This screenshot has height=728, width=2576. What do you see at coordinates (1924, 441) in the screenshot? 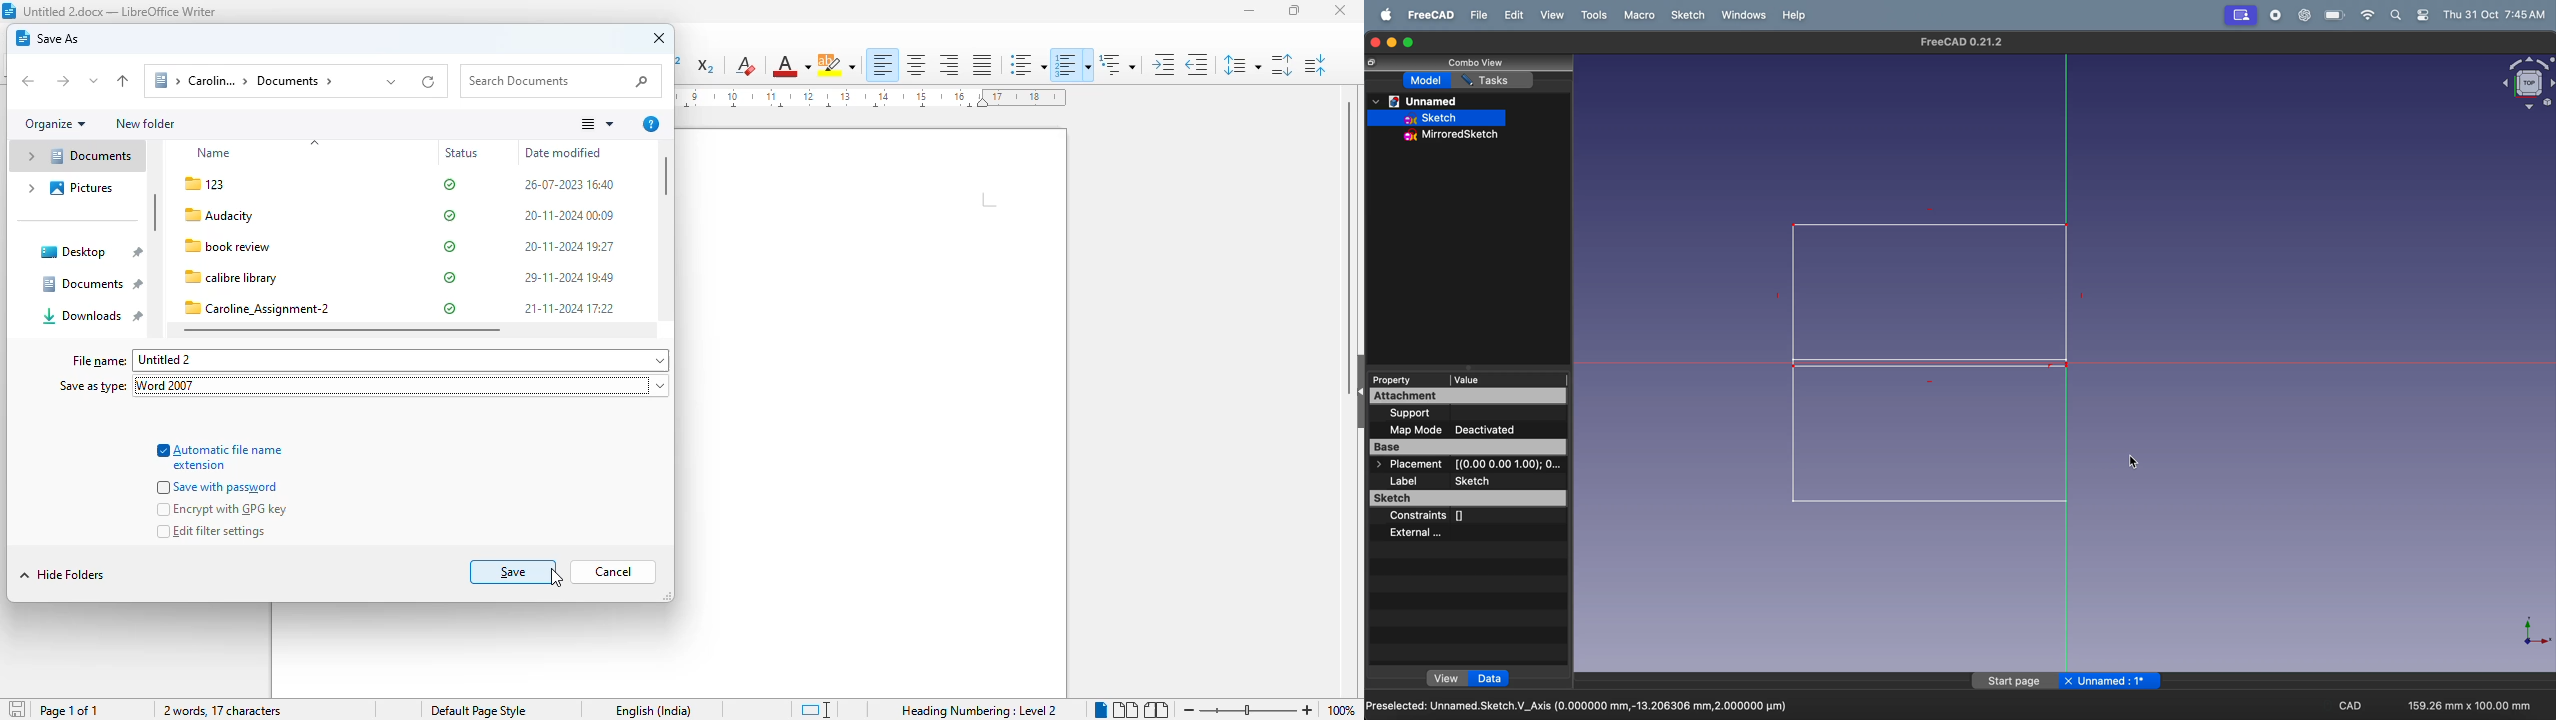
I see `mirrored rectangle` at bounding box center [1924, 441].